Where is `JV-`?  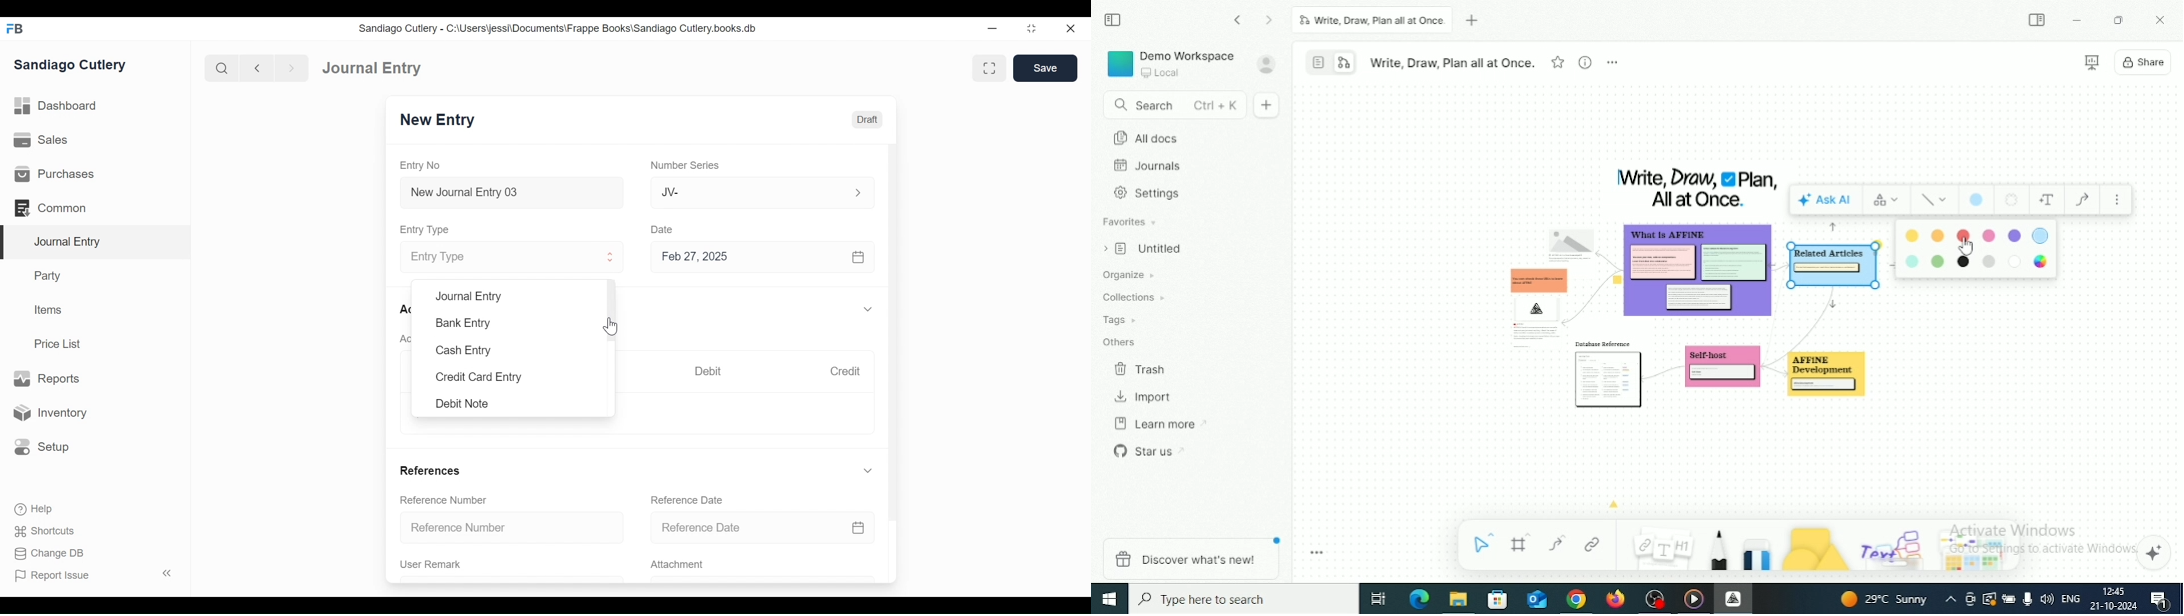
JV- is located at coordinates (742, 192).